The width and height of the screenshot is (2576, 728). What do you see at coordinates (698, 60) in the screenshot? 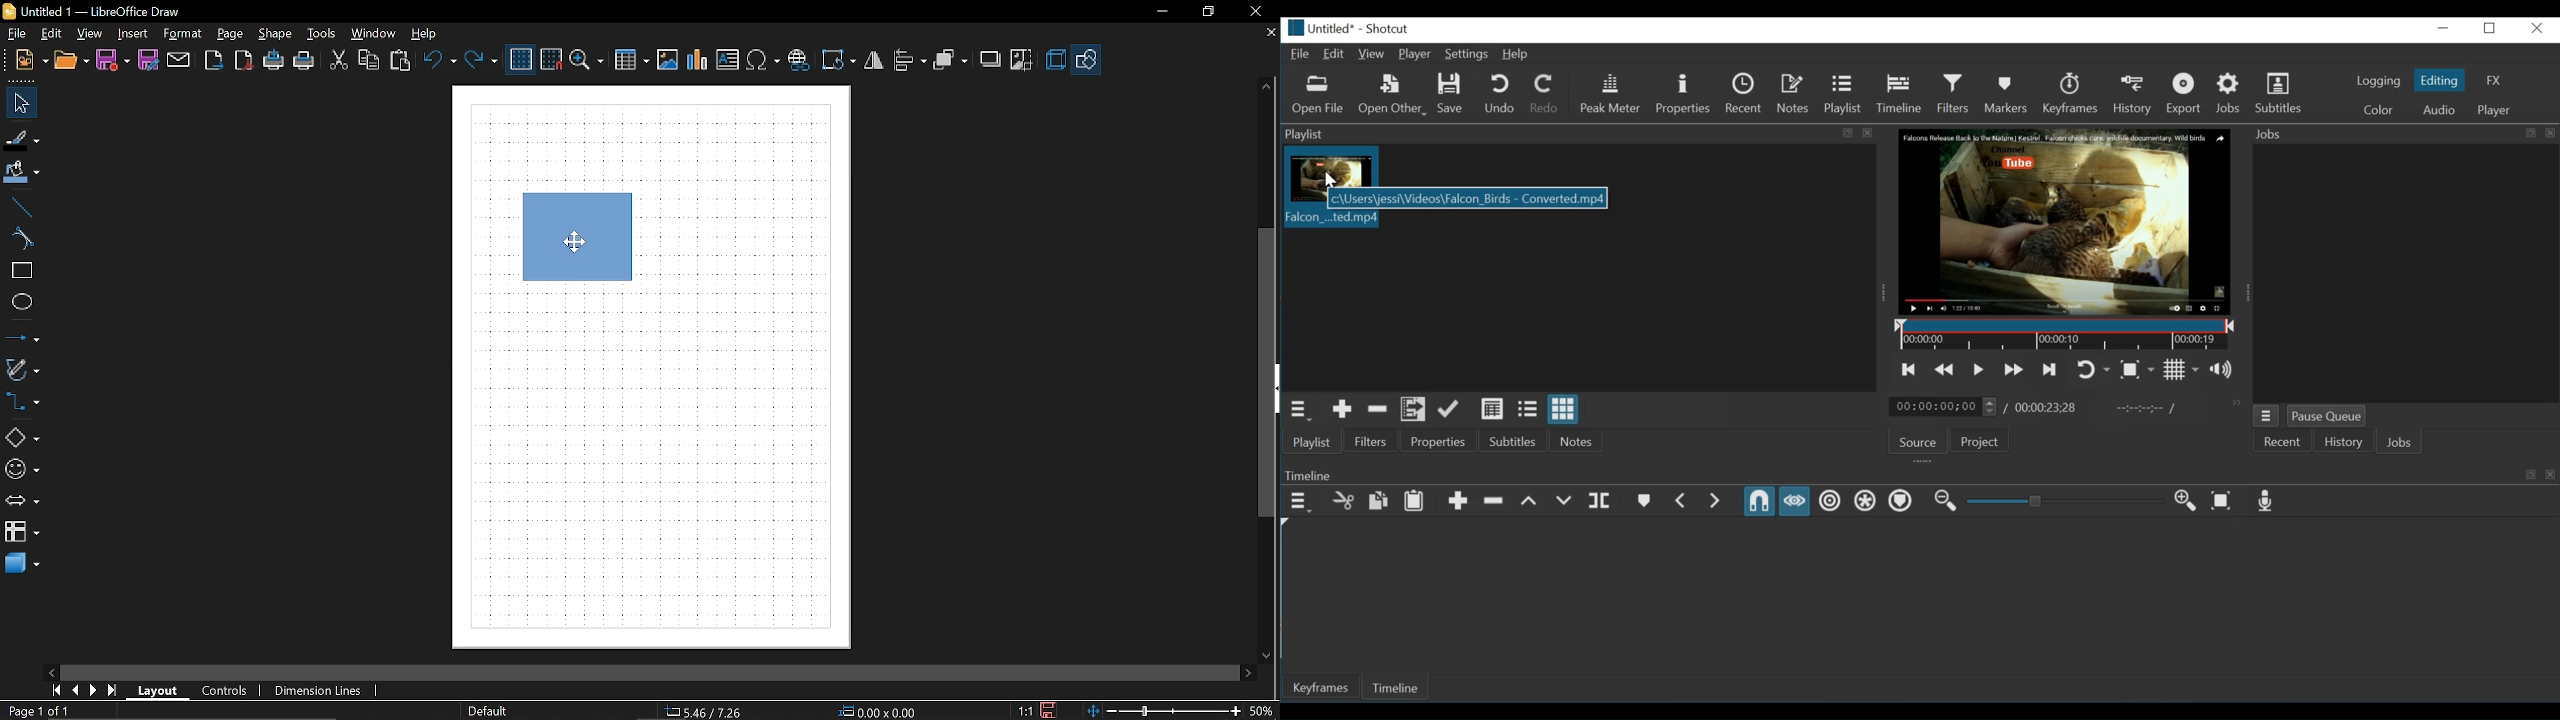
I see `Insert chart` at bounding box center [698, 60].